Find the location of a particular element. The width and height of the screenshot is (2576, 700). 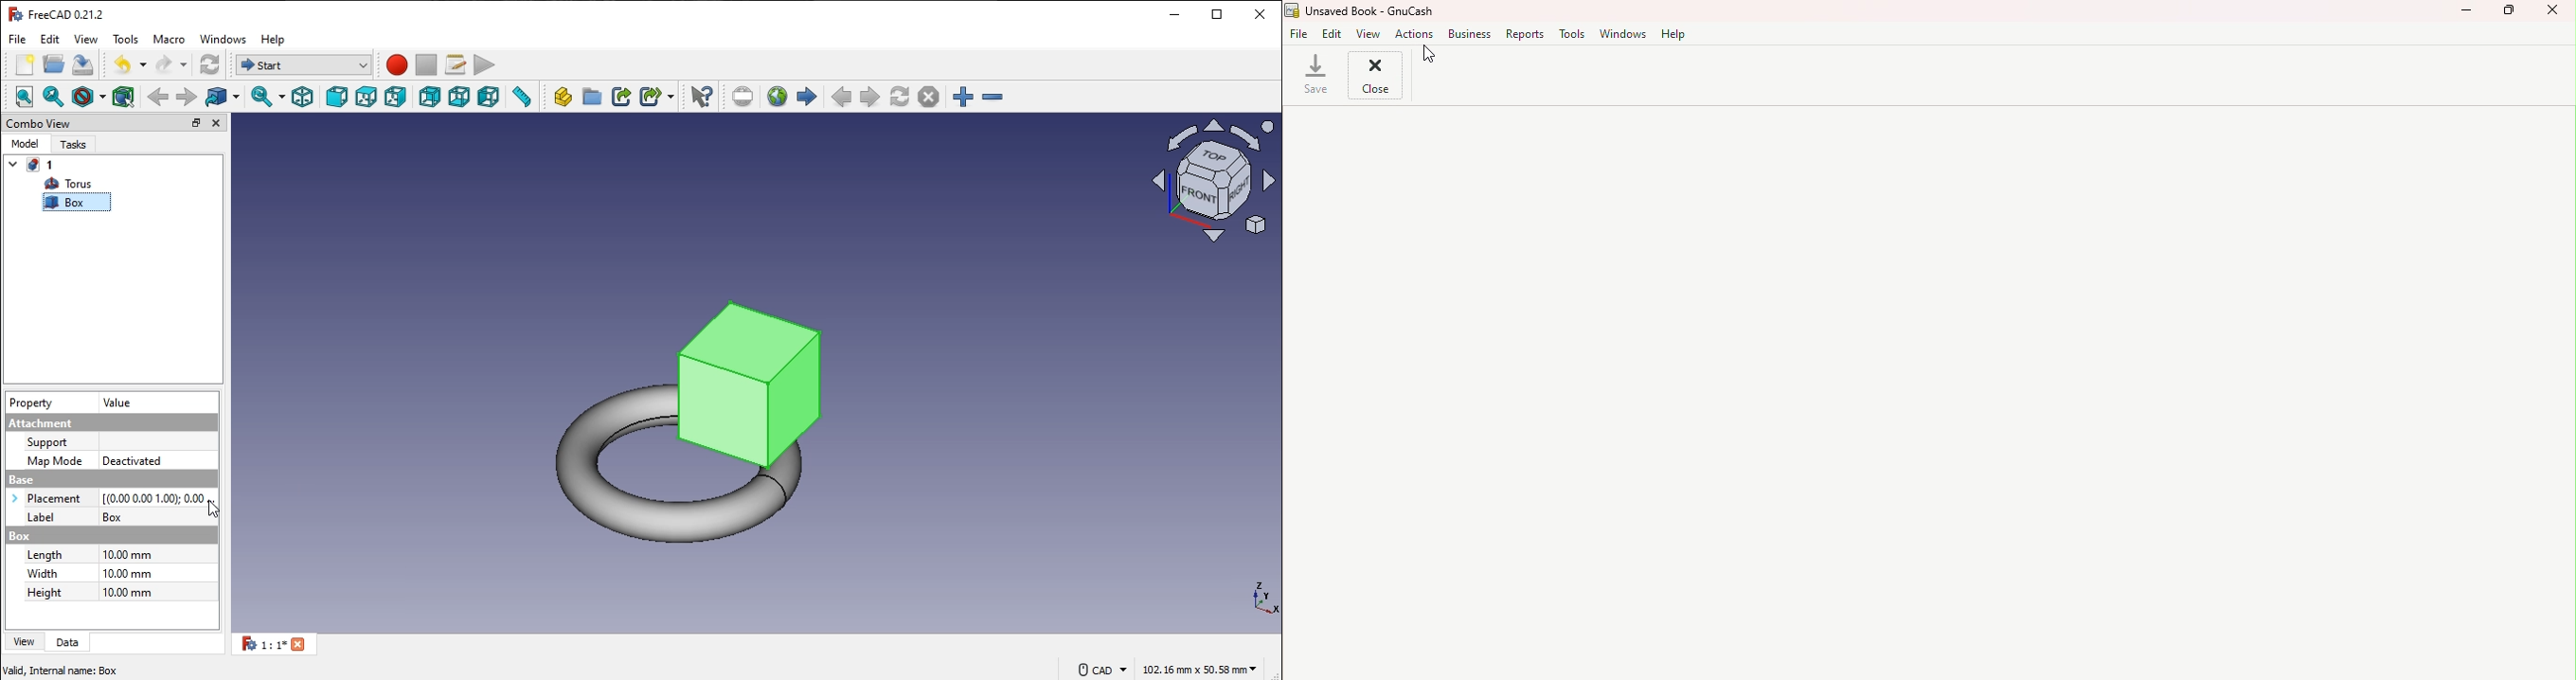

fit selection is located at coordinates (57, 95).